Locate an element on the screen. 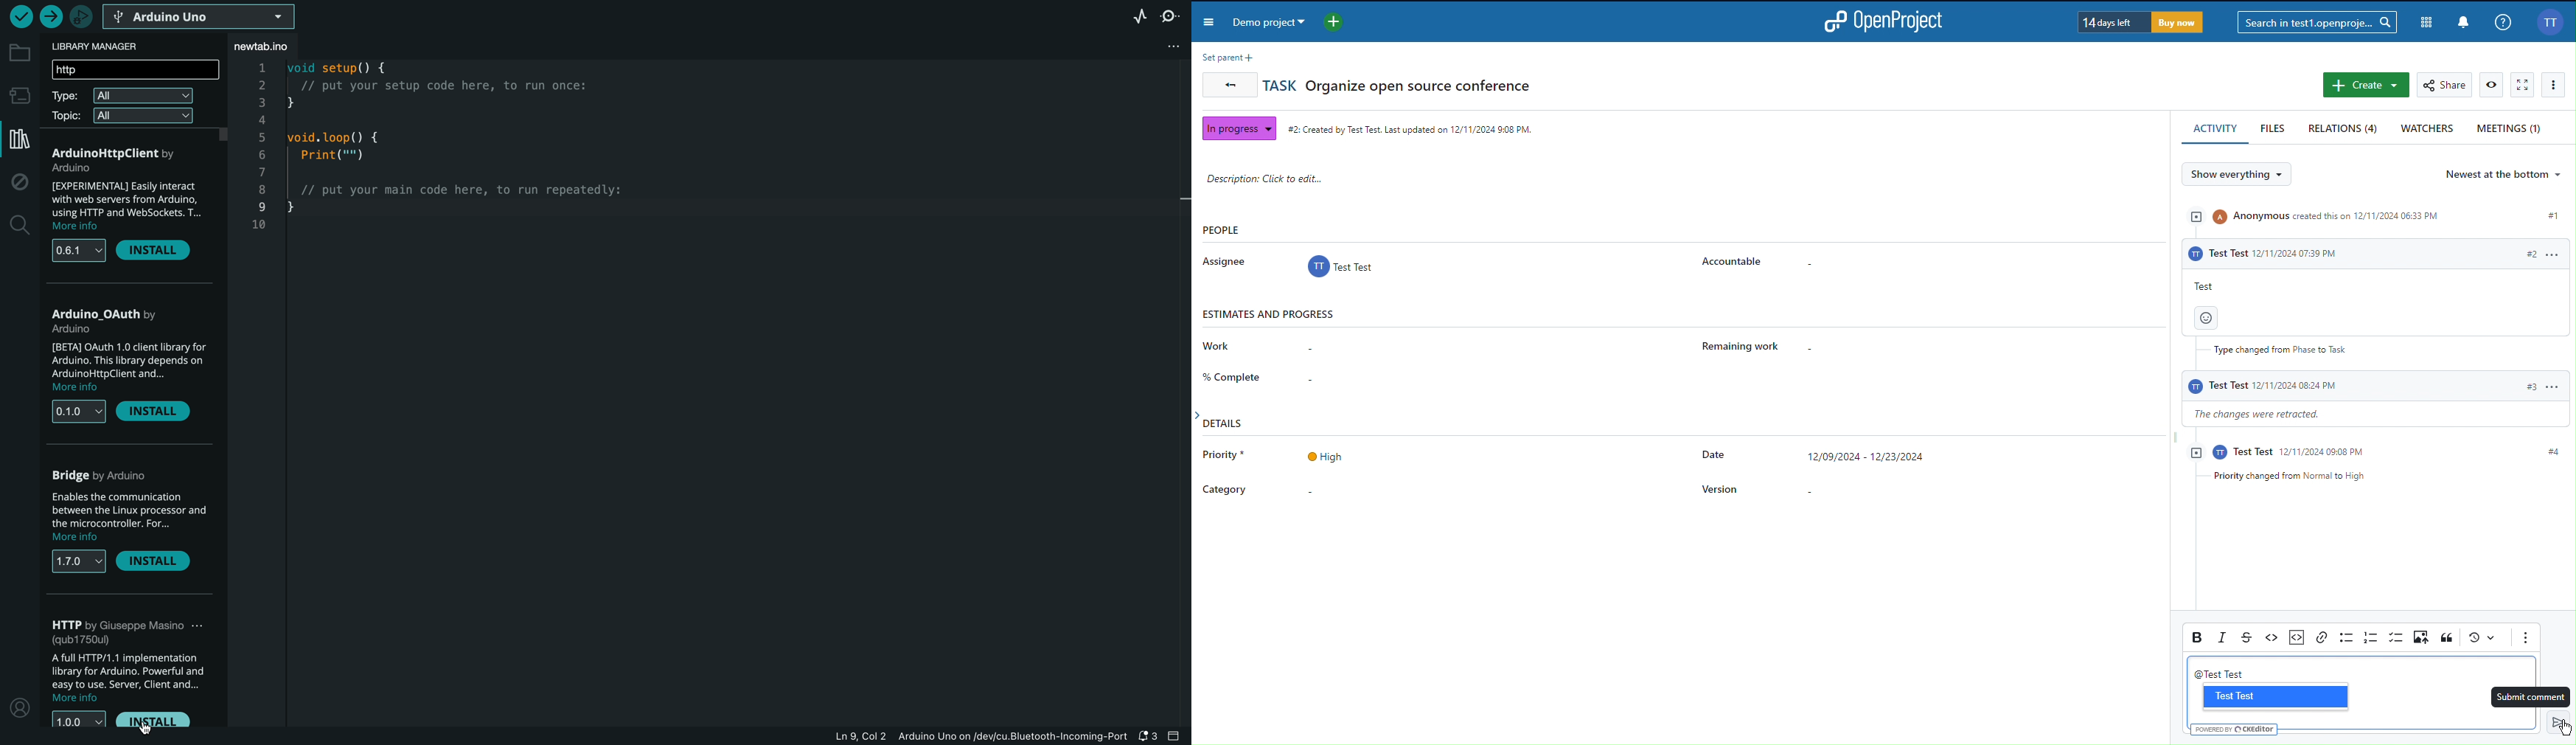 This screenshot has width=2576, height=756. People is located at coordinates (1497, 251).